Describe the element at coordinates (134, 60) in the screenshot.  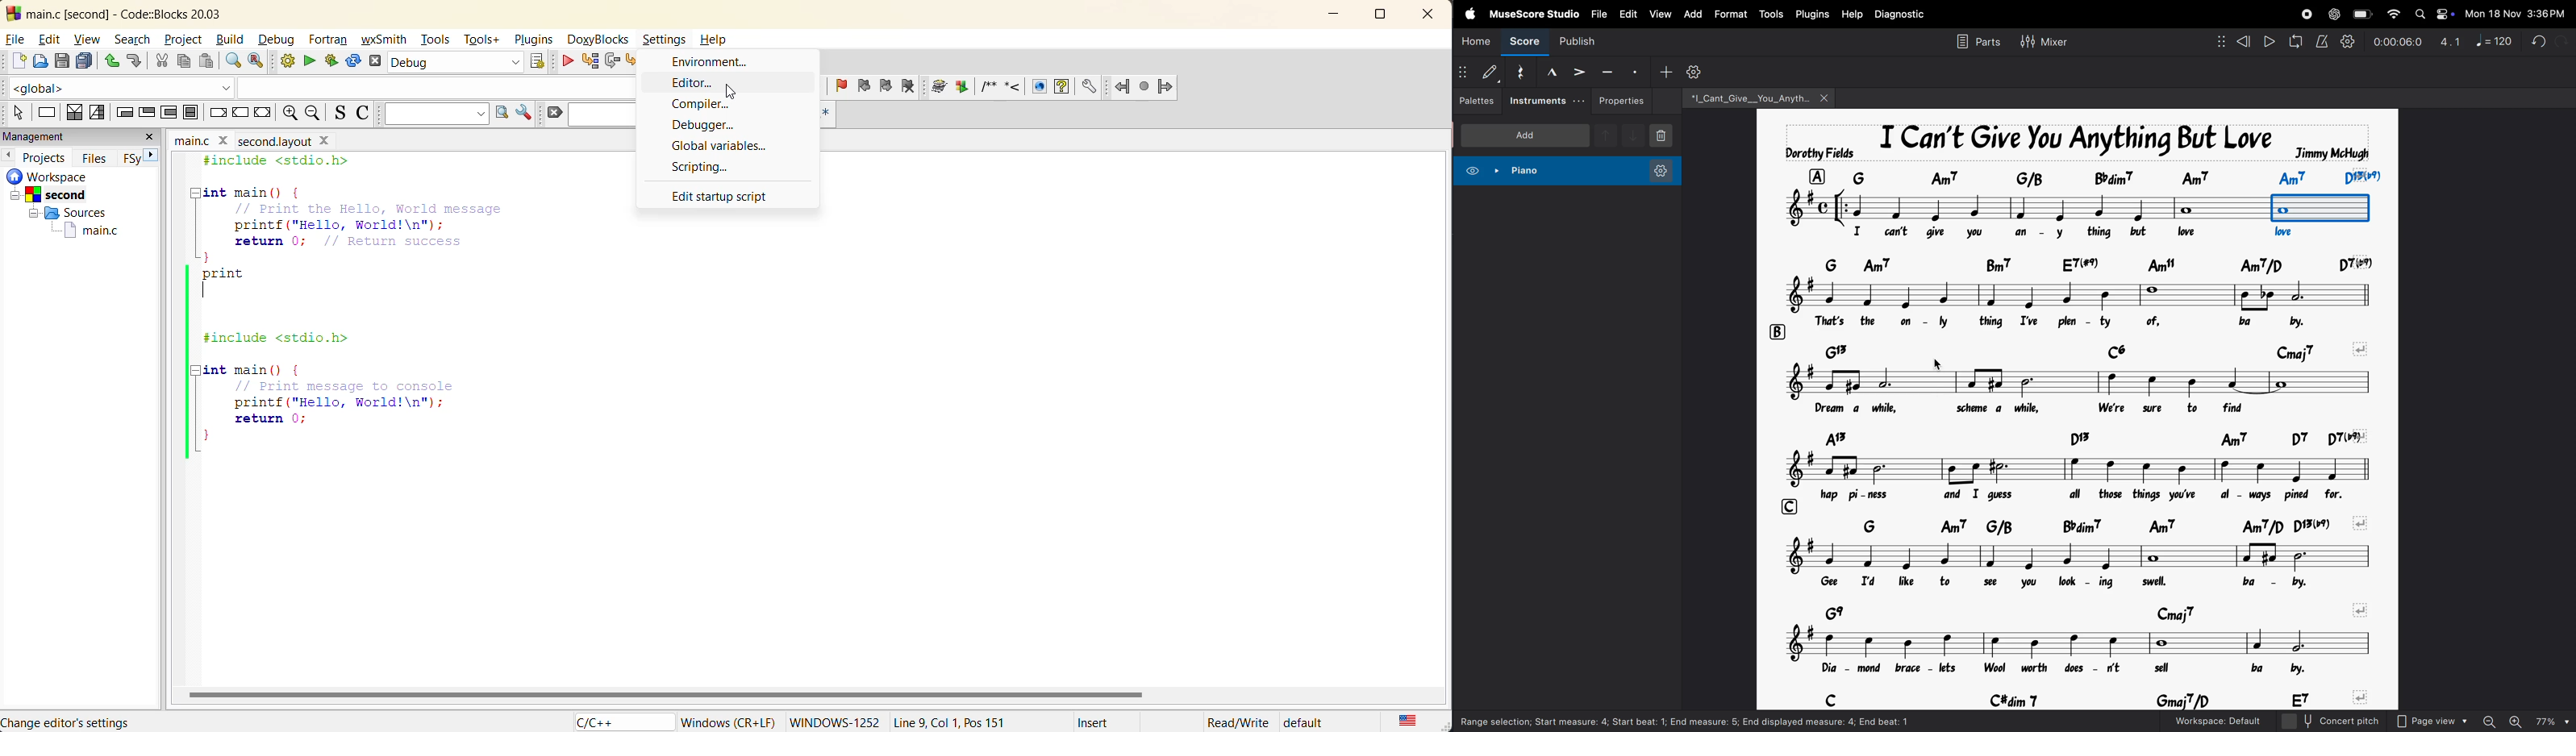
I see `redo` at that location.